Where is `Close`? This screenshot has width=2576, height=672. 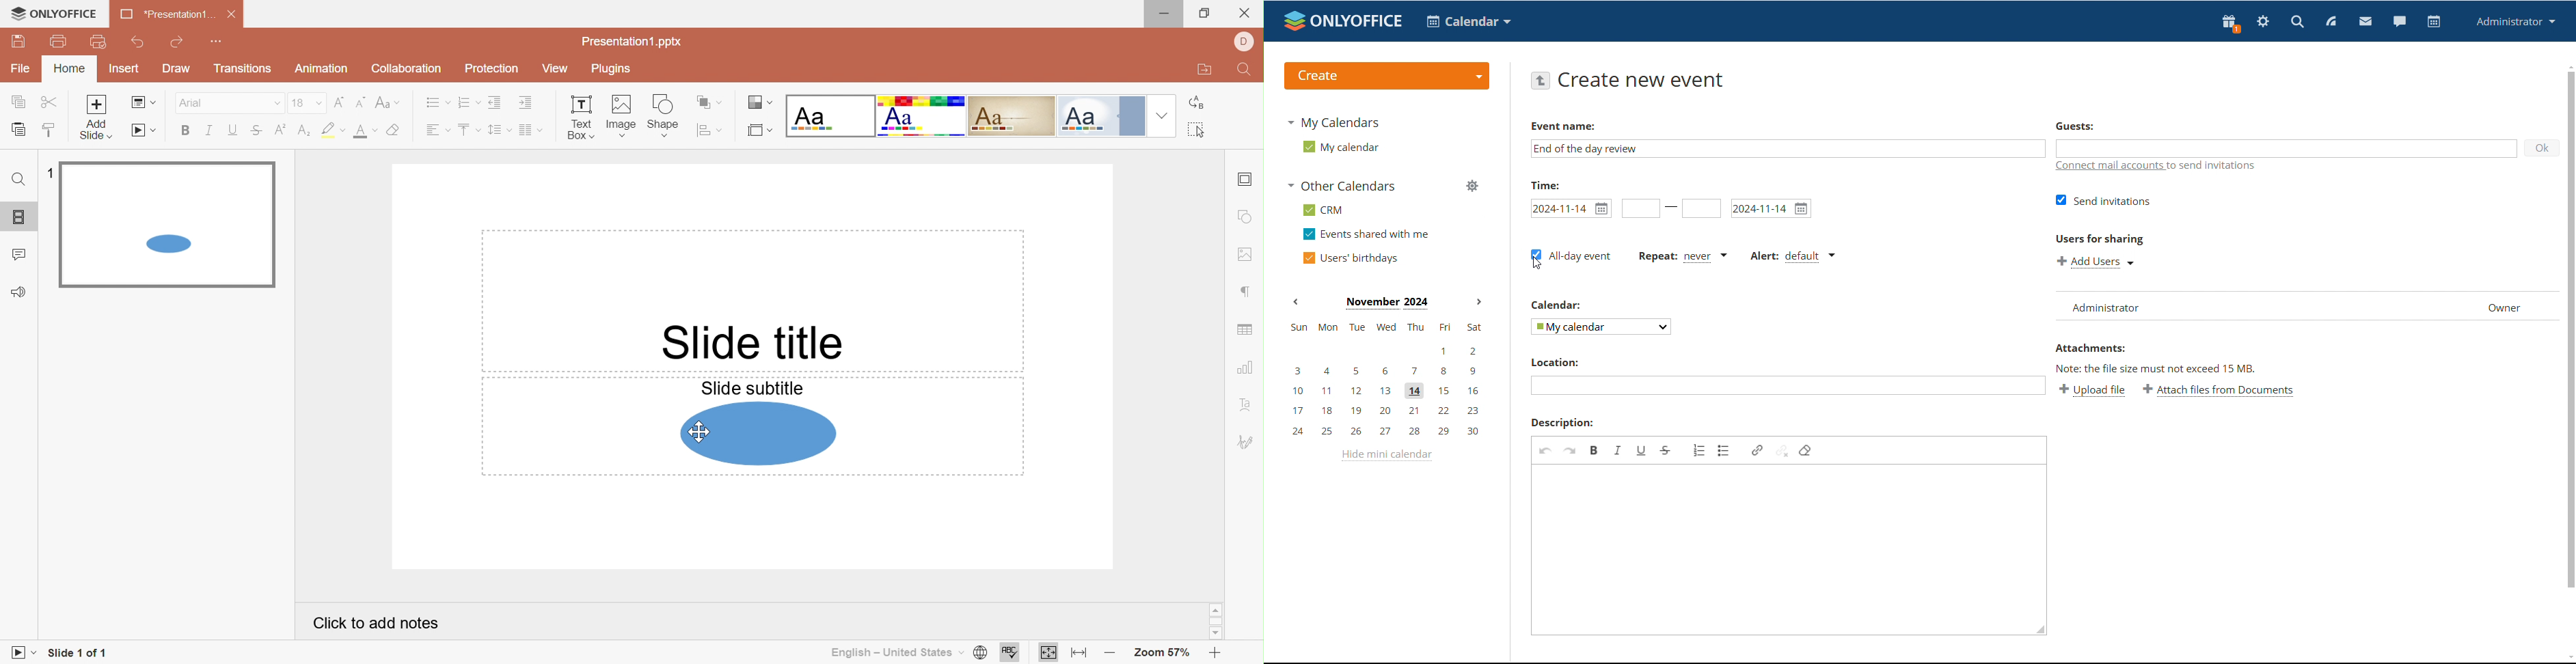
Close is located at coordinates (231, 16).